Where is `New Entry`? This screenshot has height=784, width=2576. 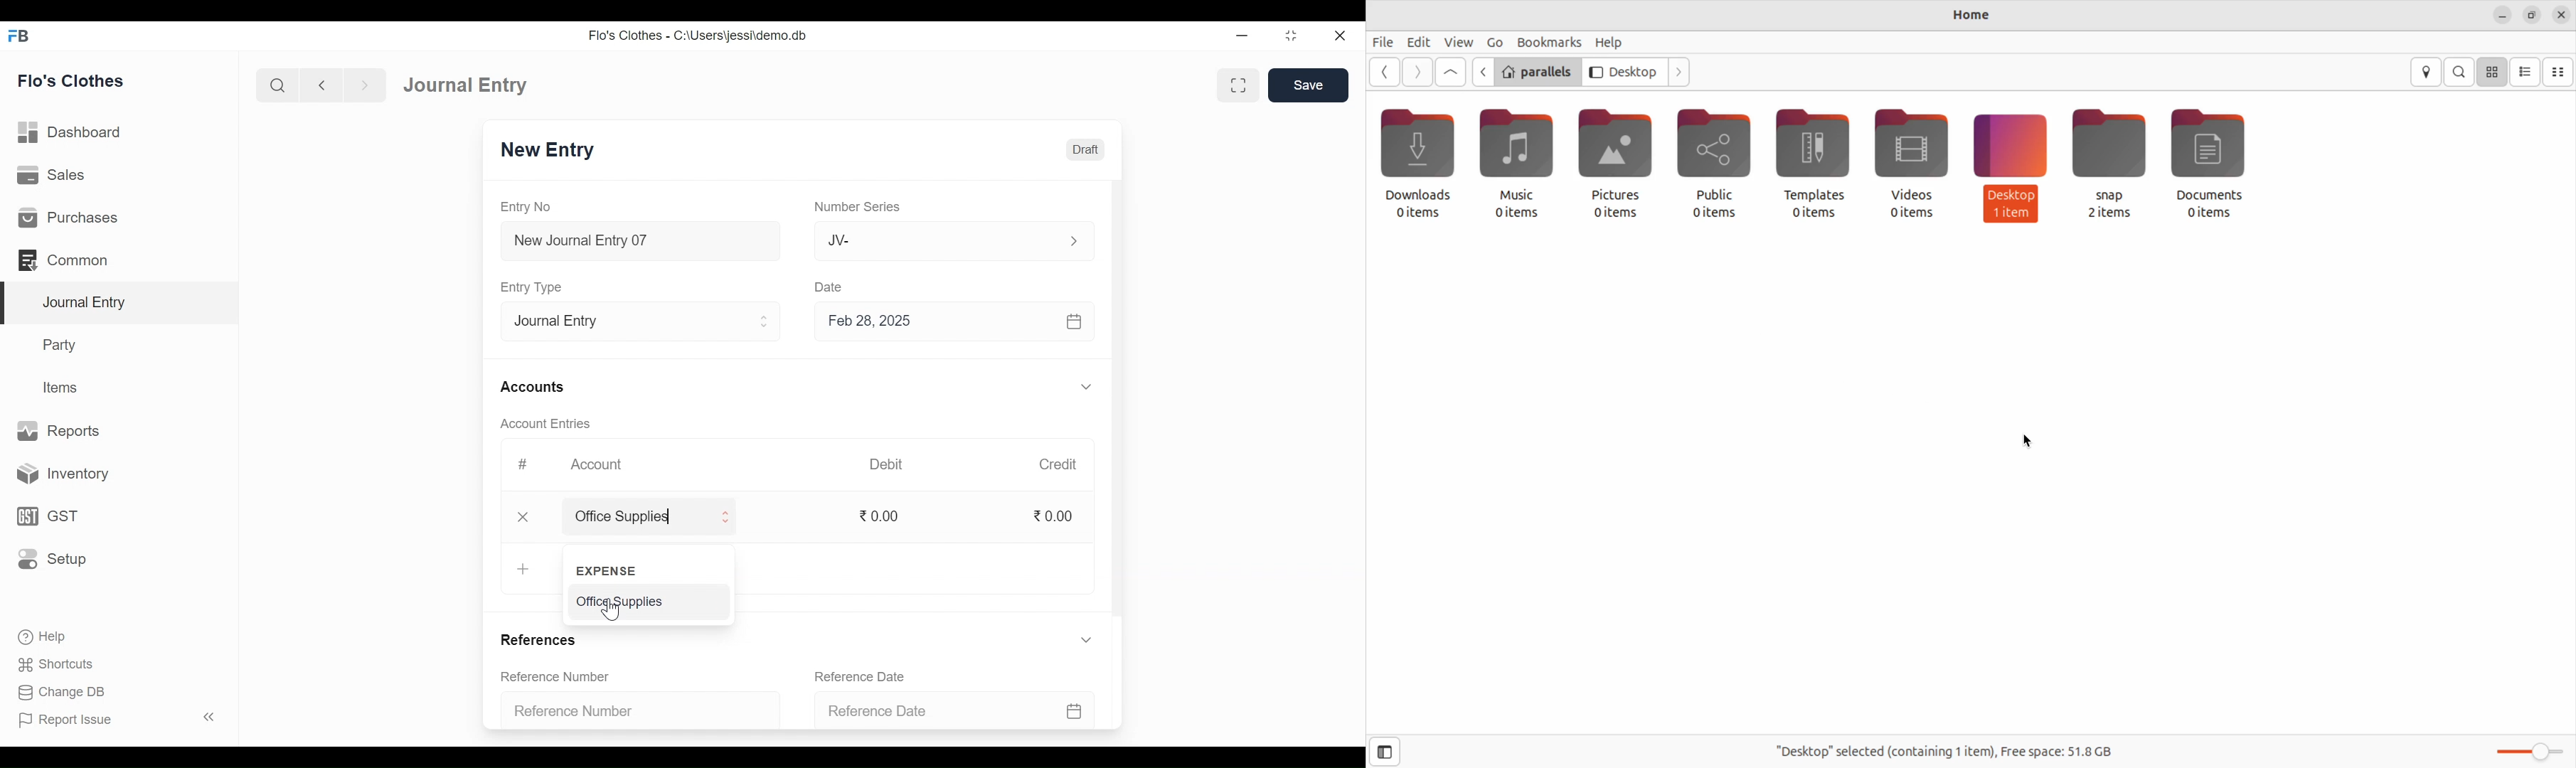
New Entry is located at coordinates (551, 150).